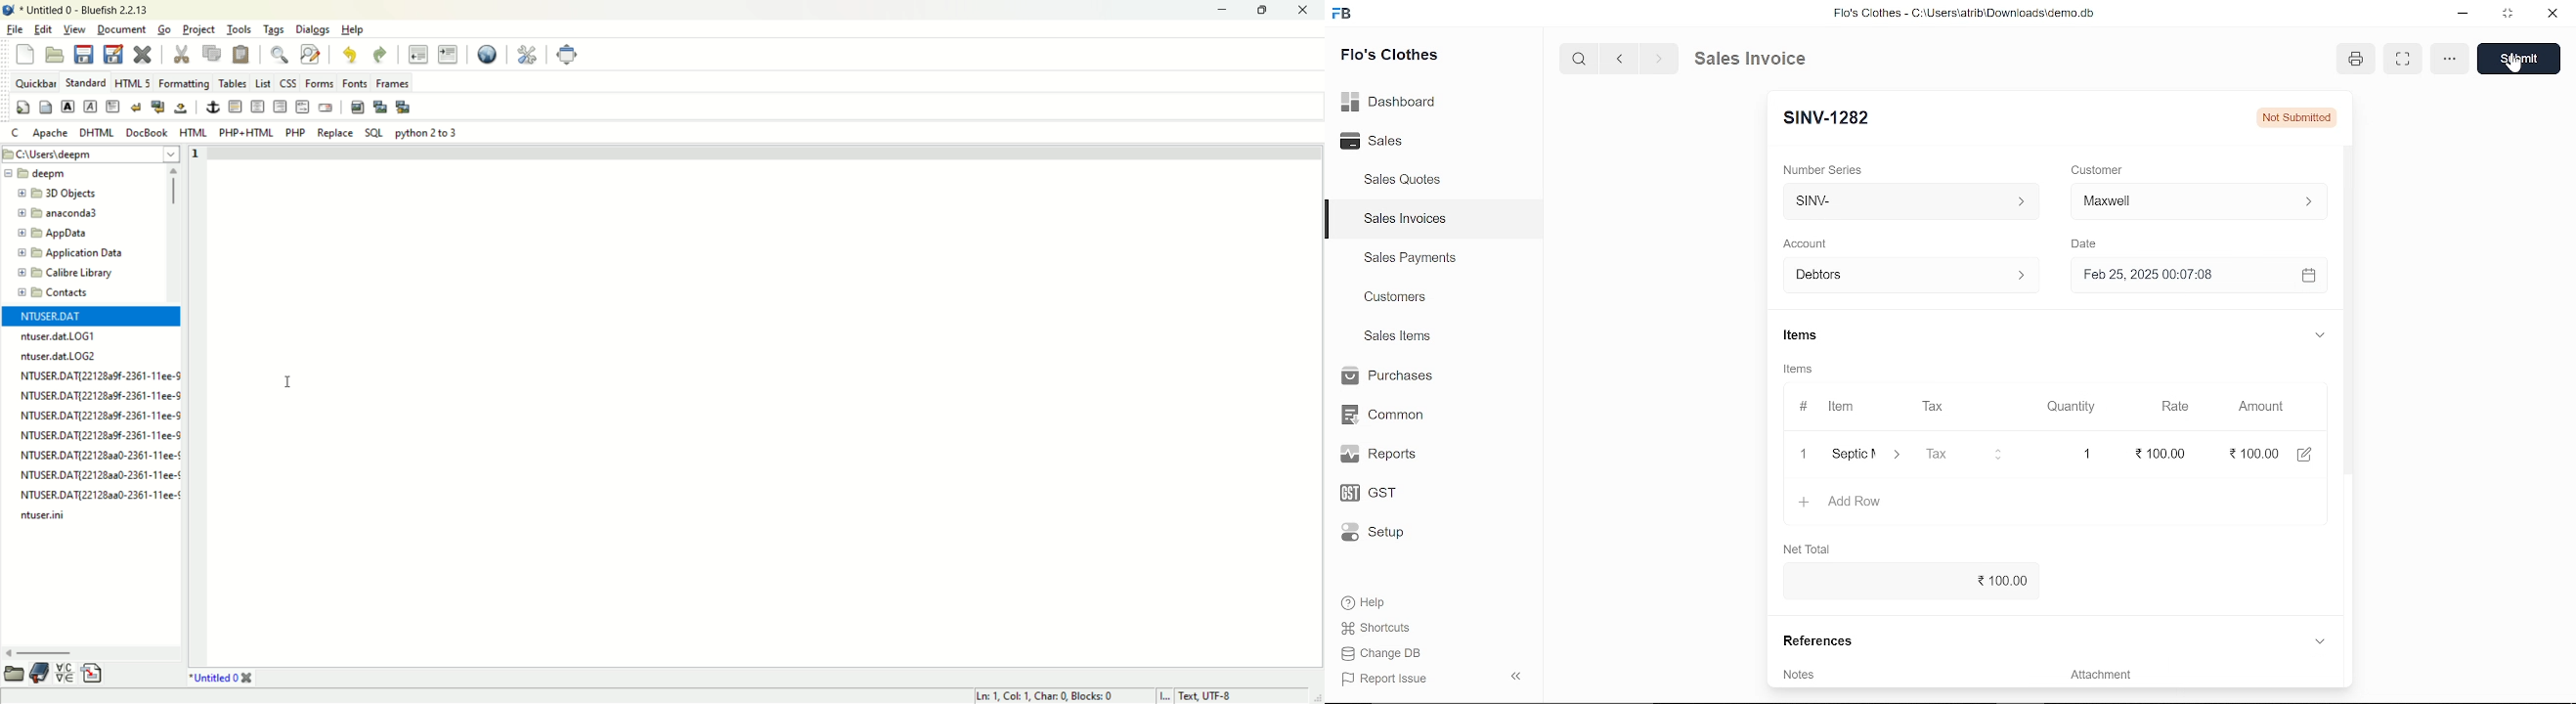 Image resolution: width=2576 pixels, height=728 pixels. What do you see at coordinates (2319, 640) in the screenshot?
I see `expand reference` at bounding box center [2319, 640].